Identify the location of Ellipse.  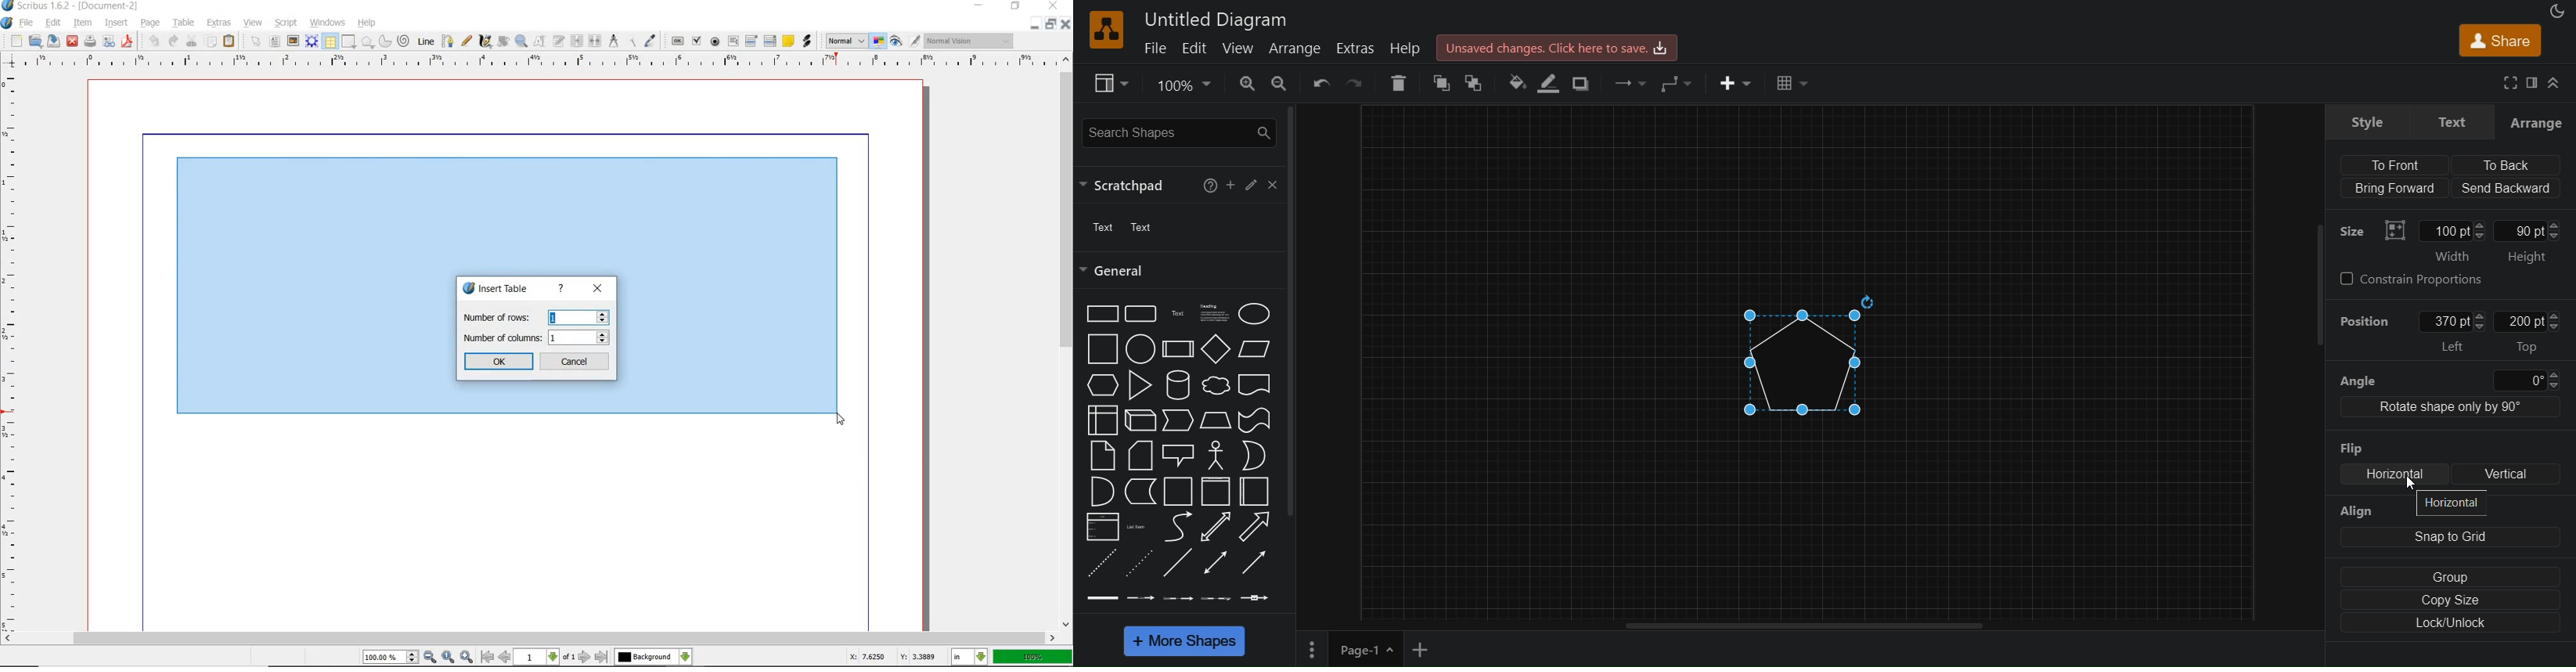
(1254, 315).